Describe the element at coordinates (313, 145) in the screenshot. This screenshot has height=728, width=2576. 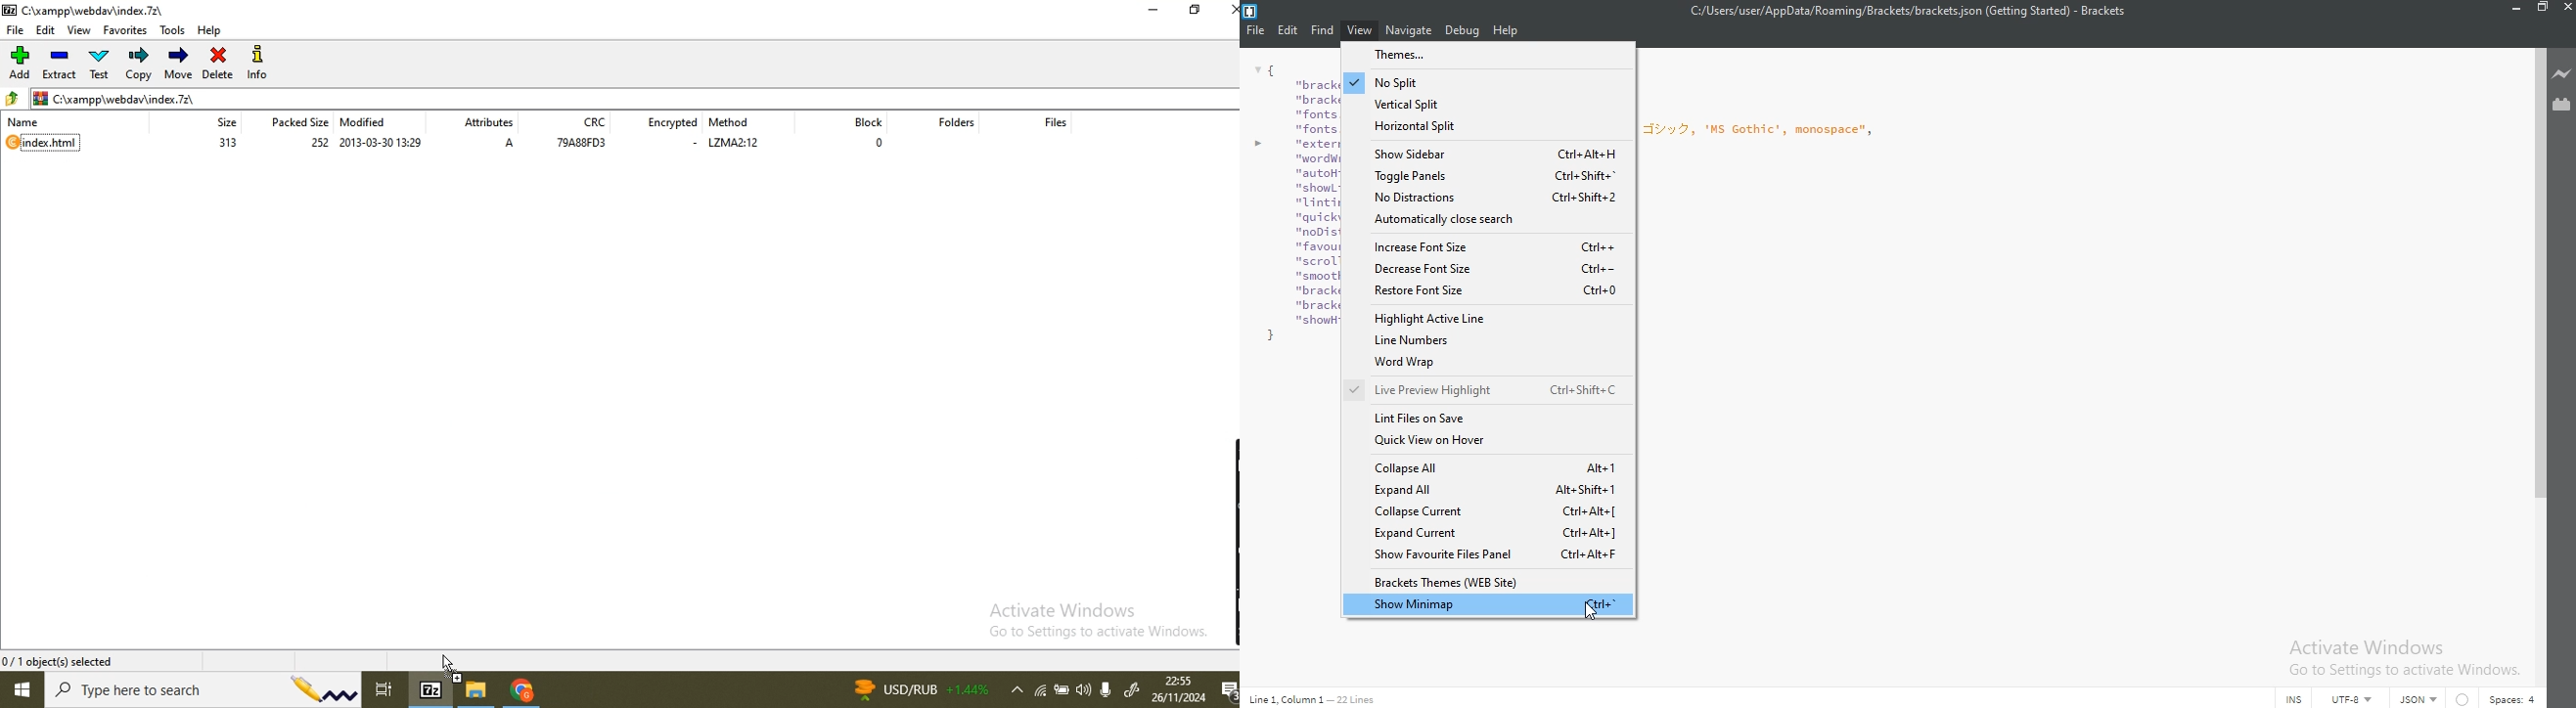
I see `252` at that location.